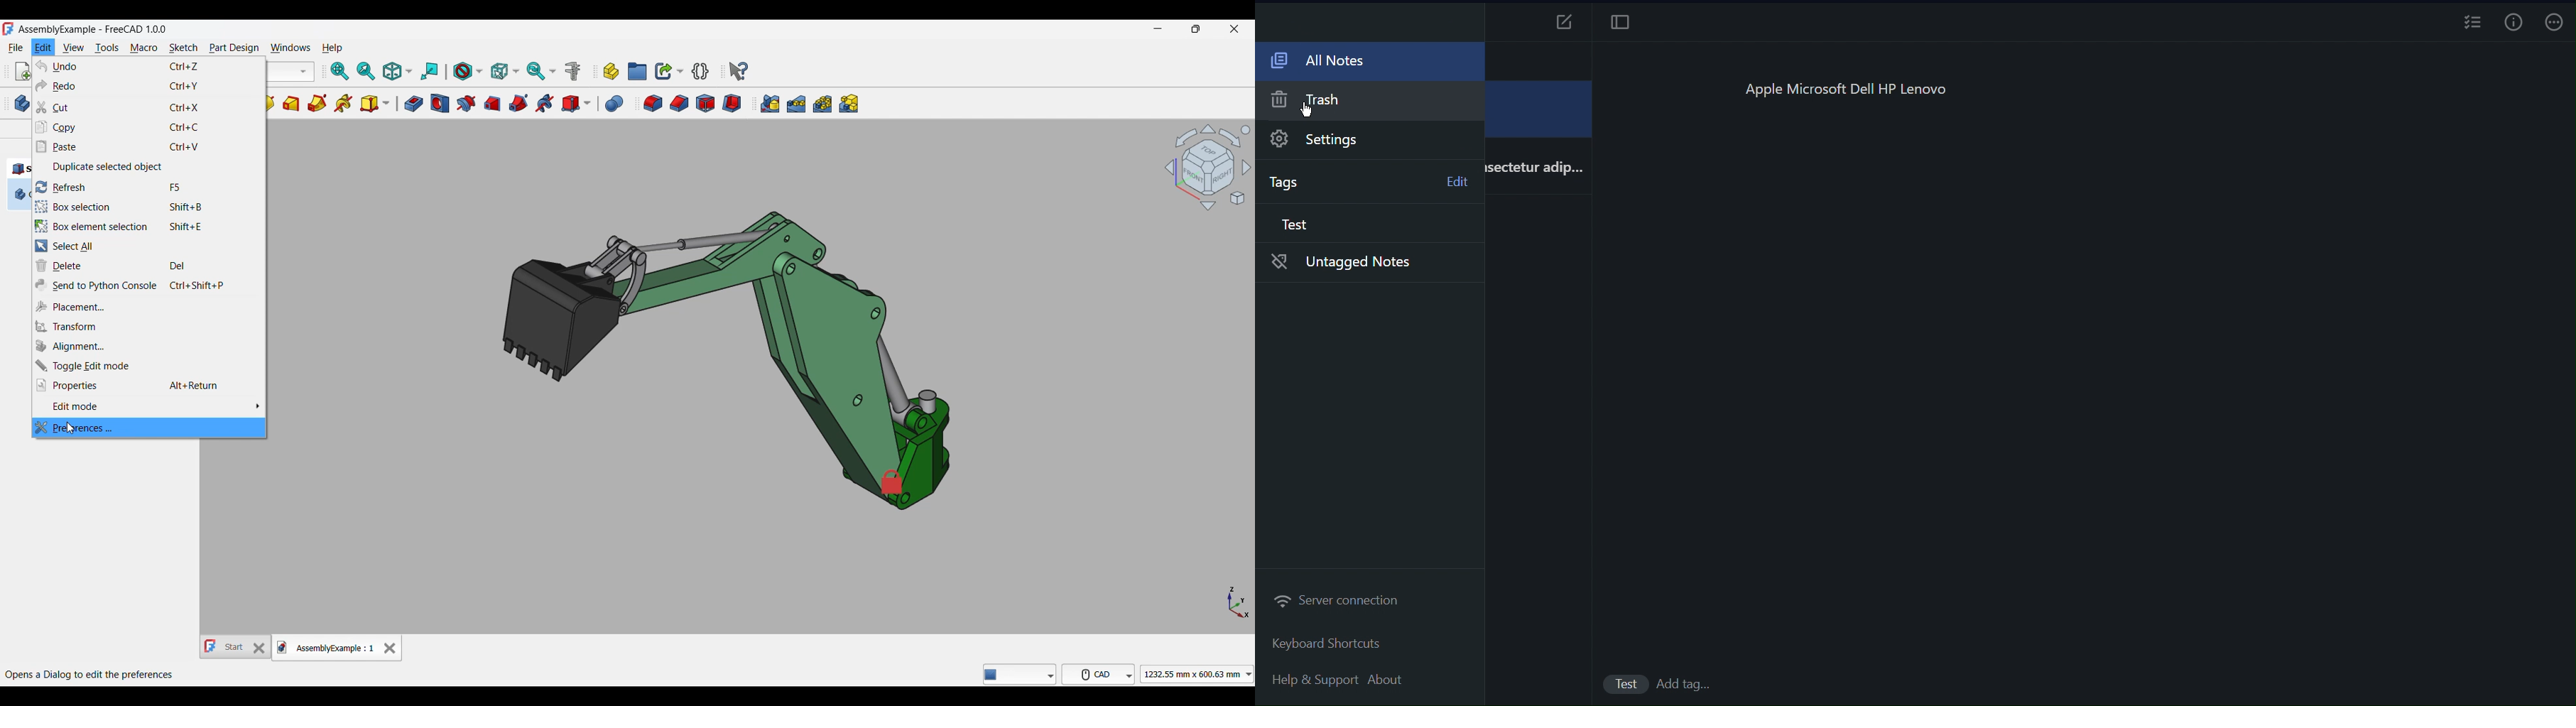 The image size is (2576, 728). What do you see at coordinates (1354, 263) in the screenshot?
I see `Untagged notes` at bounding box center [1354, 263].